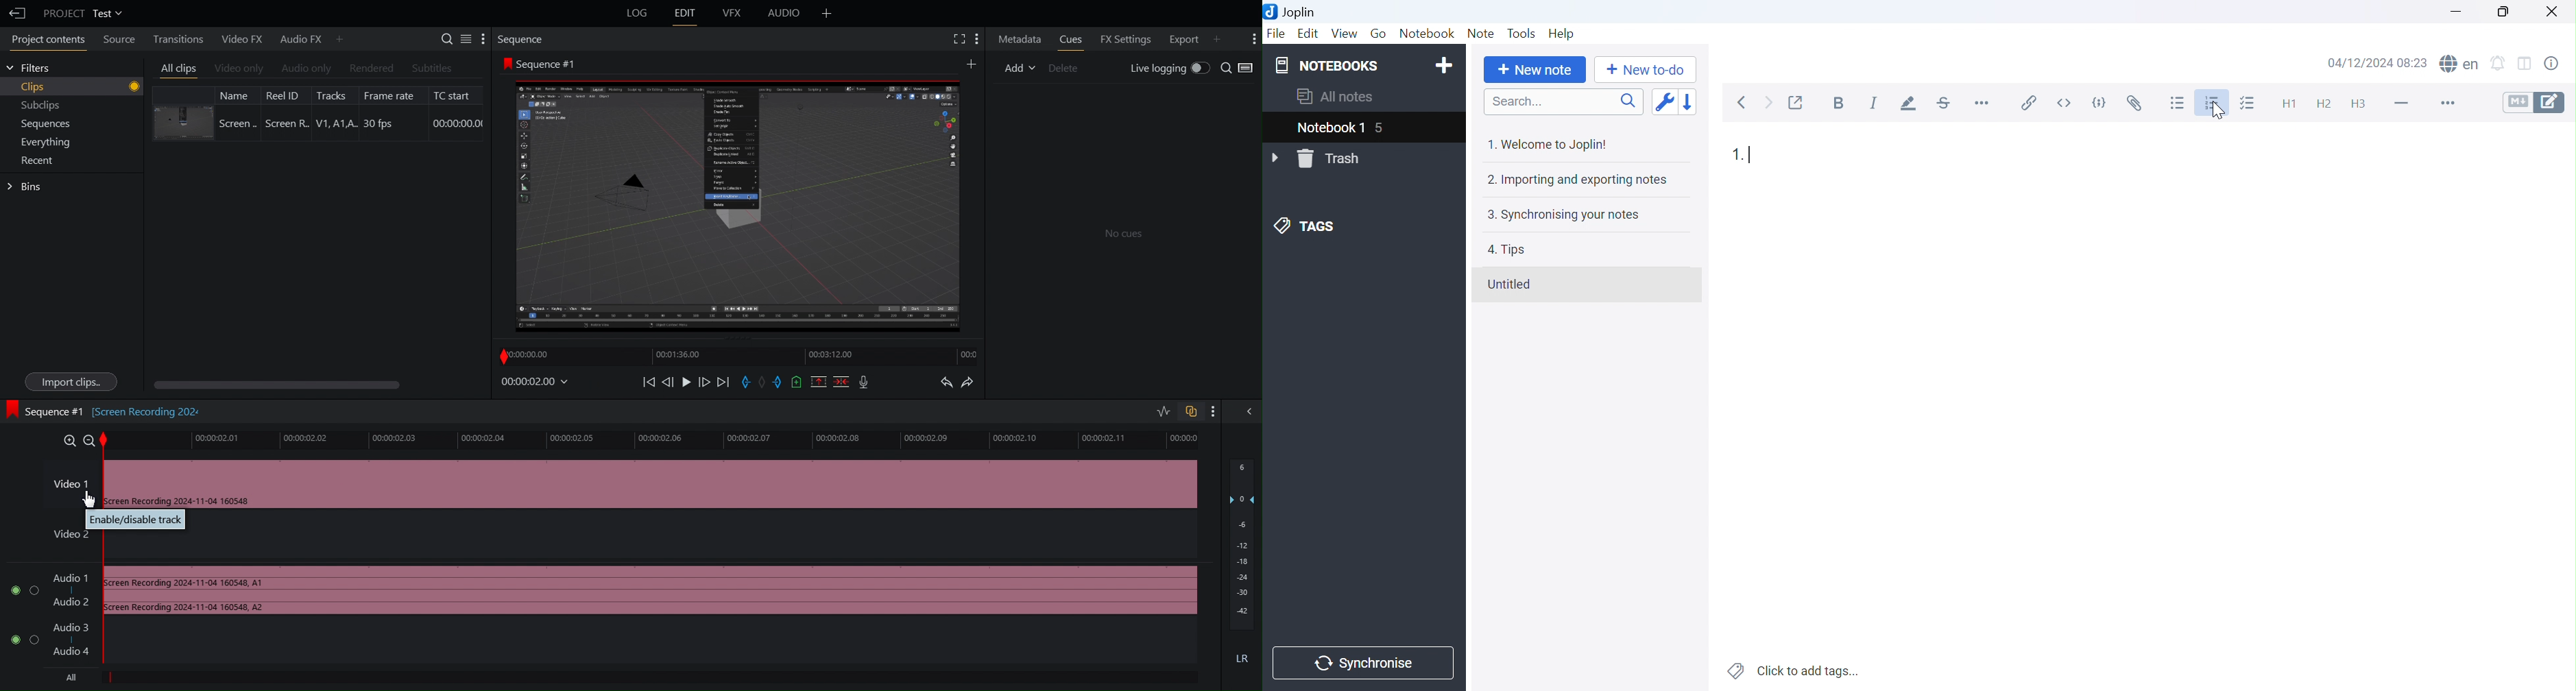  What do you see at coordinates (2553, 10) in the screenshot?
I see `Close` at bounding box center [2553, 10].